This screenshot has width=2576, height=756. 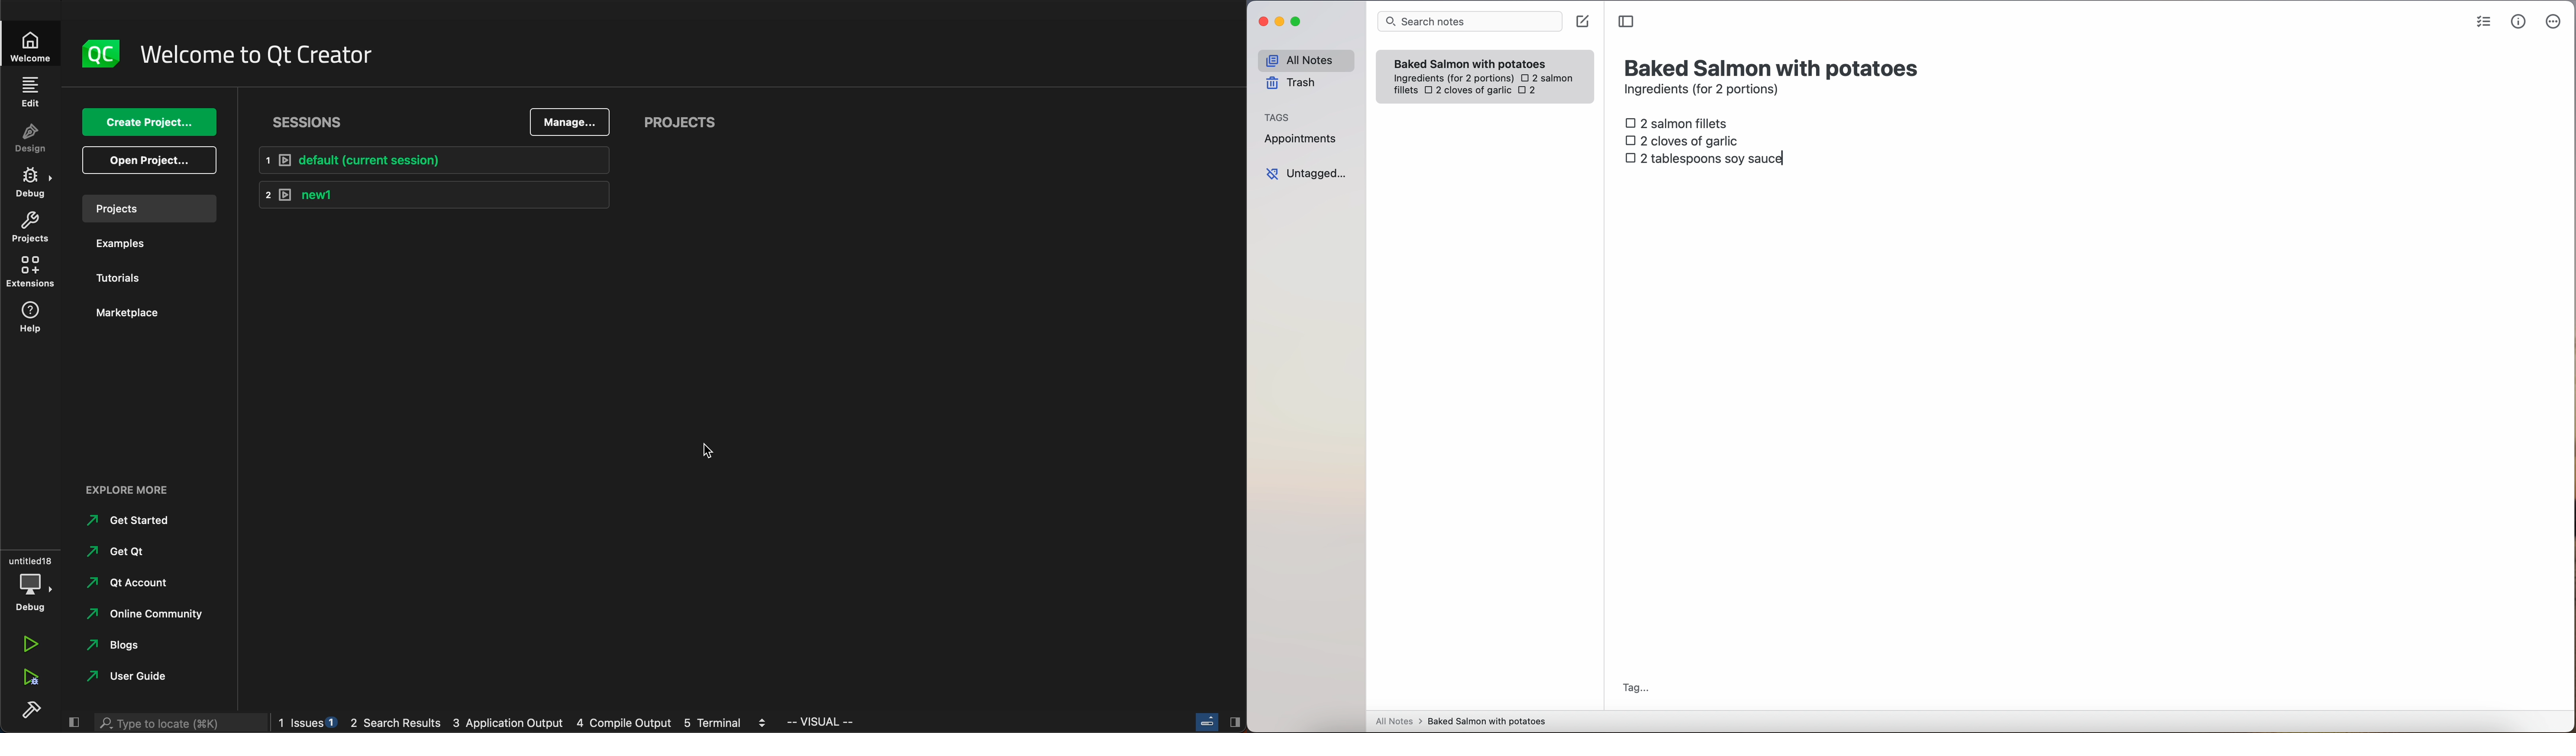 What do you see at coordinates (570, 120) in the screenshot?
I see `manage` at bounding box center [570, 120].